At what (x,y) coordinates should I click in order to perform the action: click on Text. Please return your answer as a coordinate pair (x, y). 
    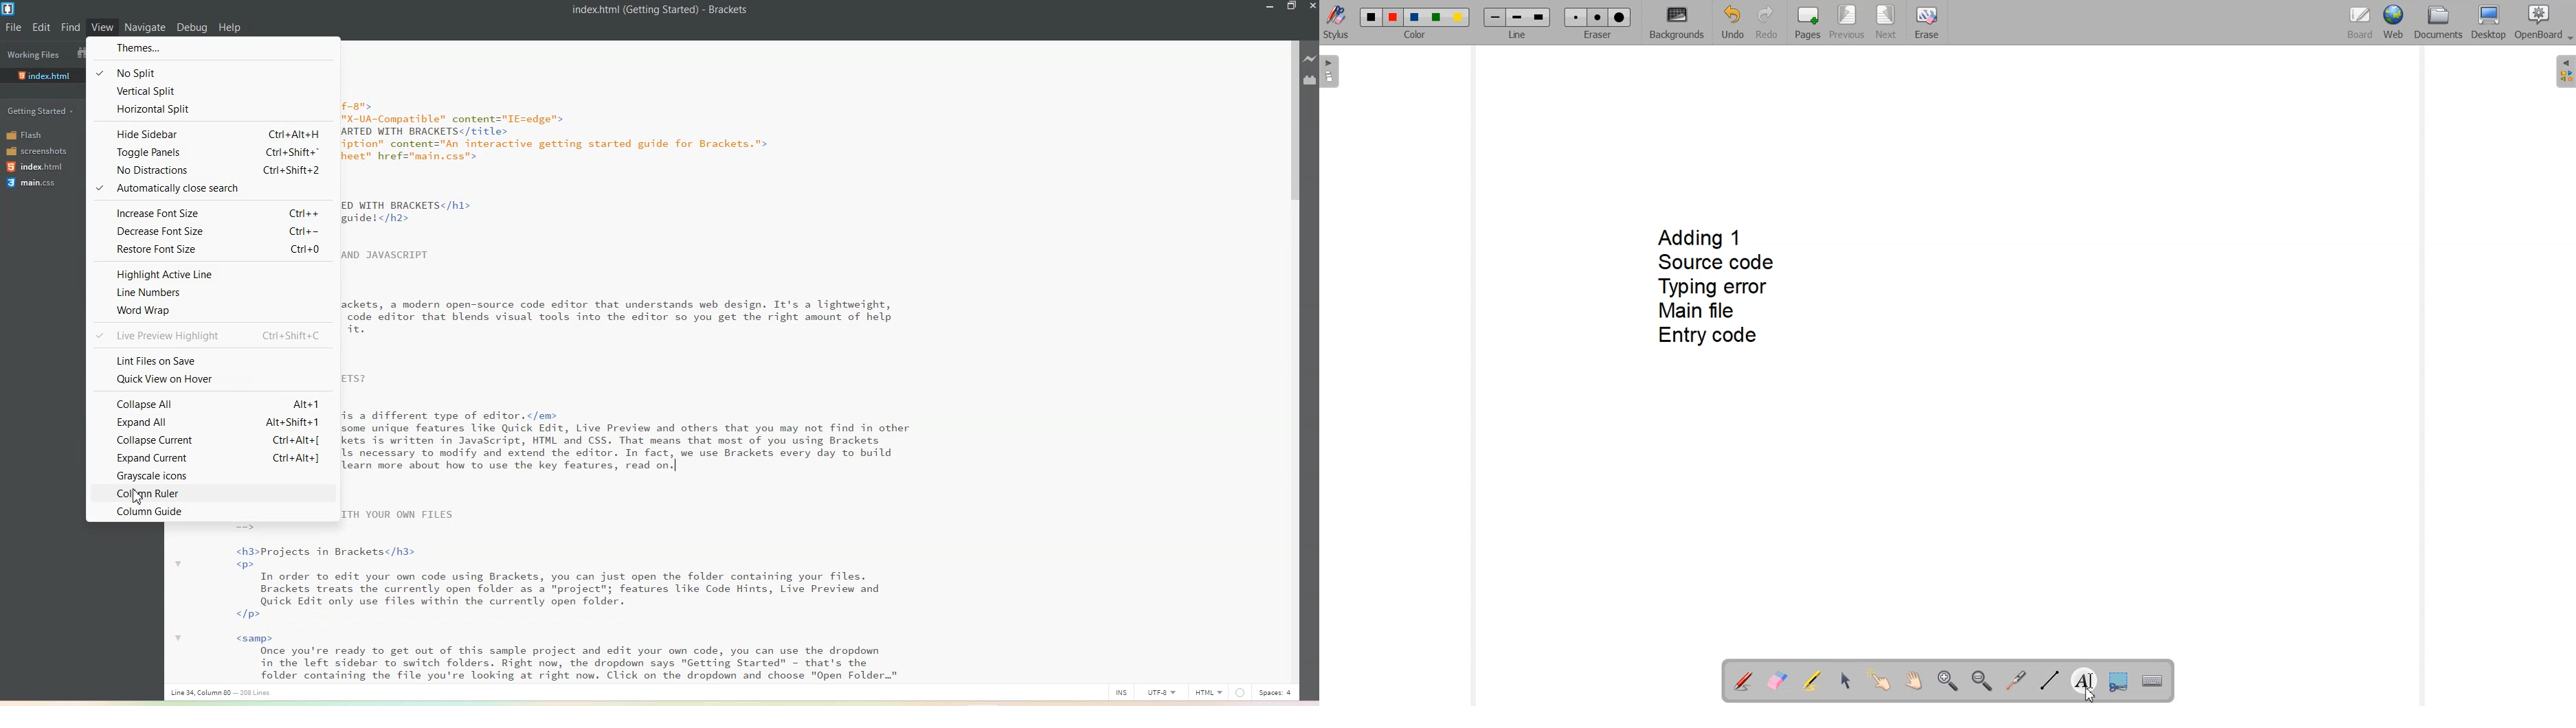
    Looking at the image, I should click on (640, 363).